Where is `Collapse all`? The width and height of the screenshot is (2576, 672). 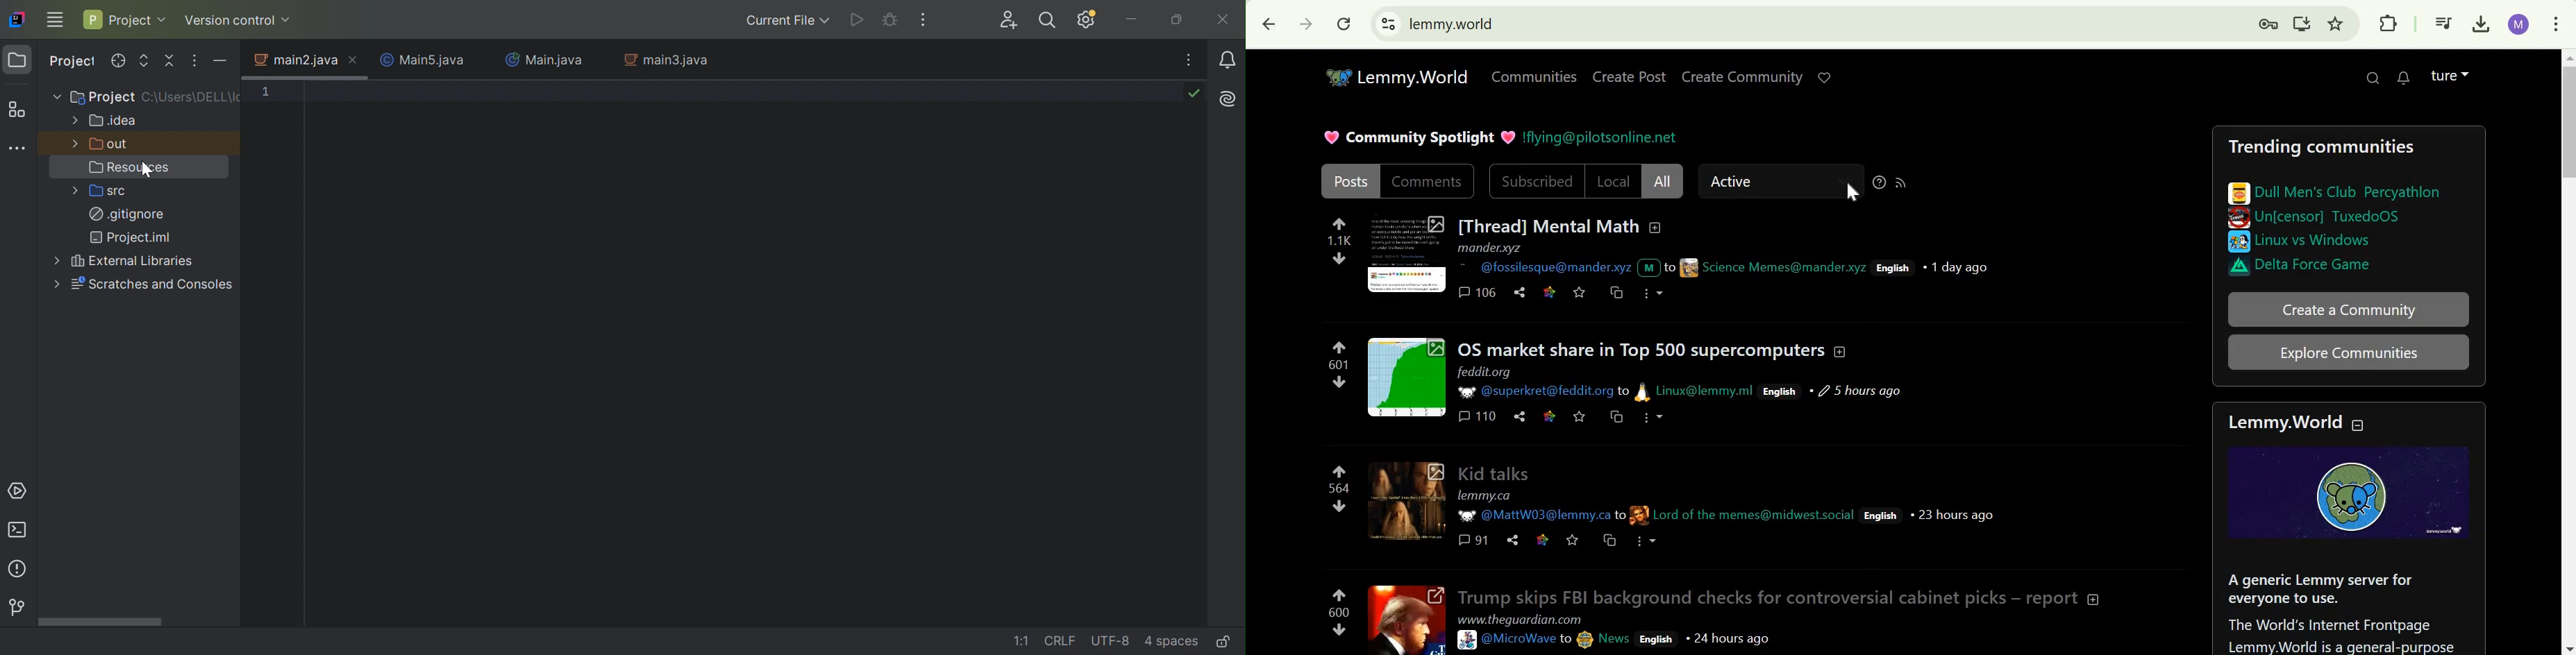 Collapse all is located at coordinates (168, 60).